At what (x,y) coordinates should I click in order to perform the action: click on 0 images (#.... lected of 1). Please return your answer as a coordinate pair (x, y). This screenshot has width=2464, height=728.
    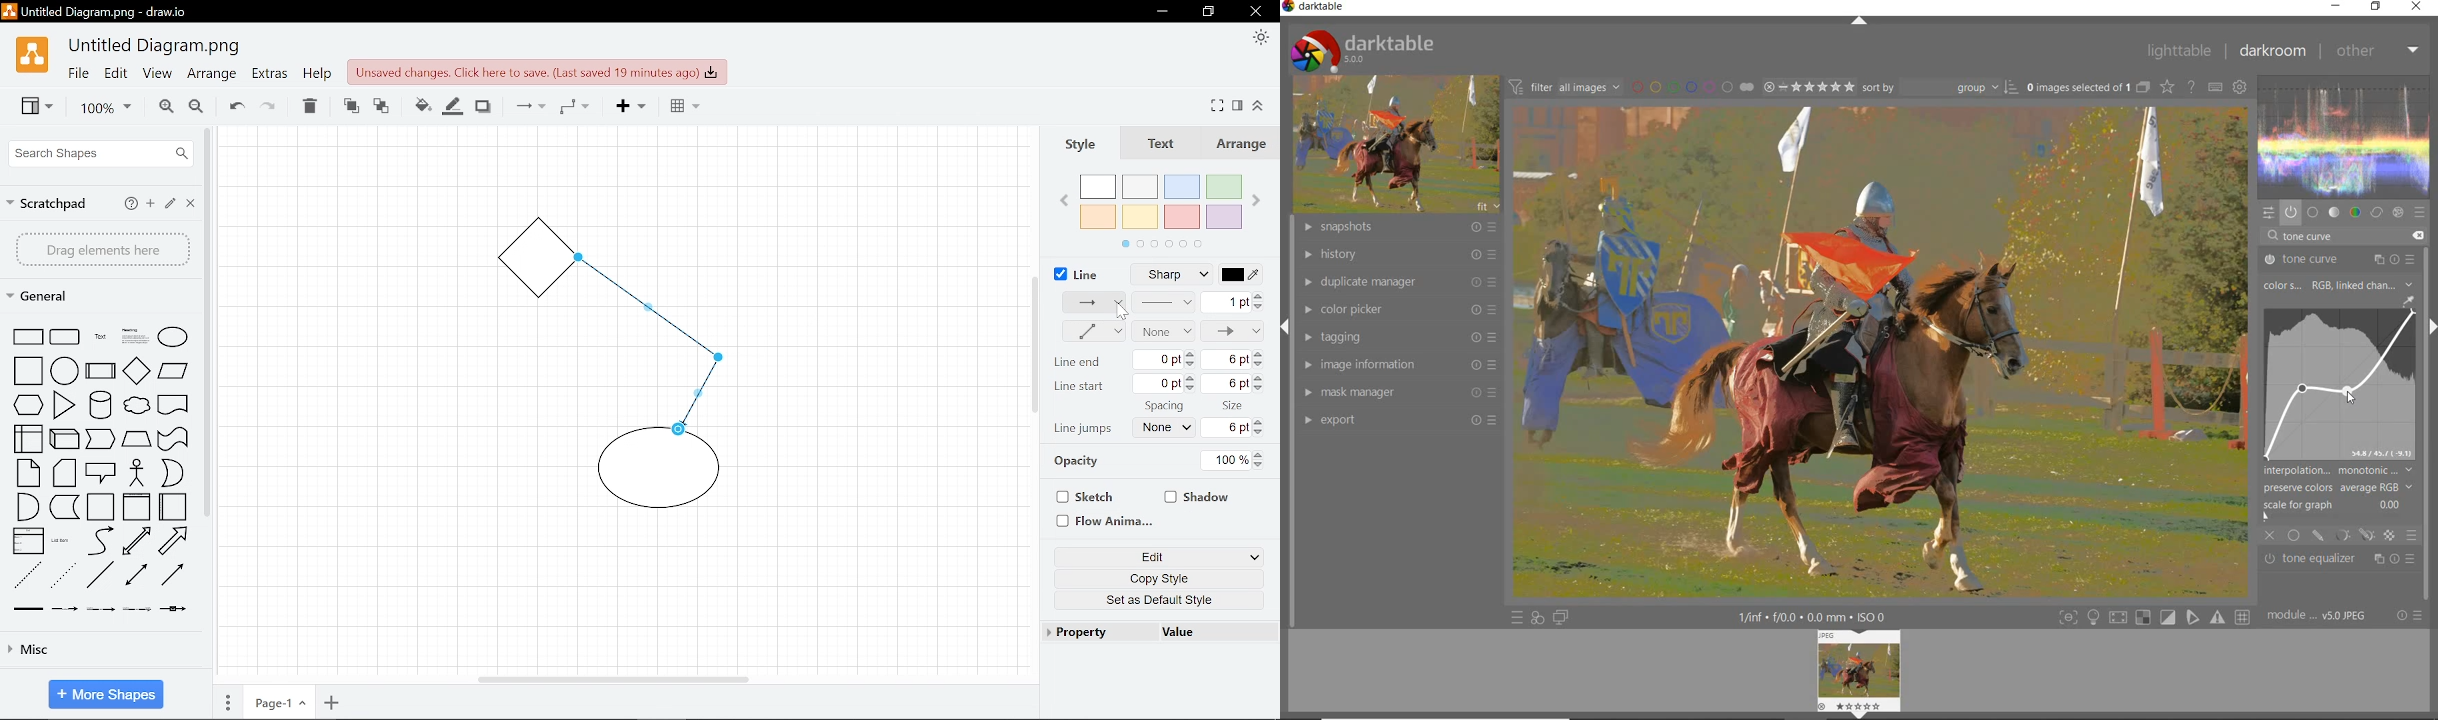
    Looking at the image, I should click on (2087, 87).